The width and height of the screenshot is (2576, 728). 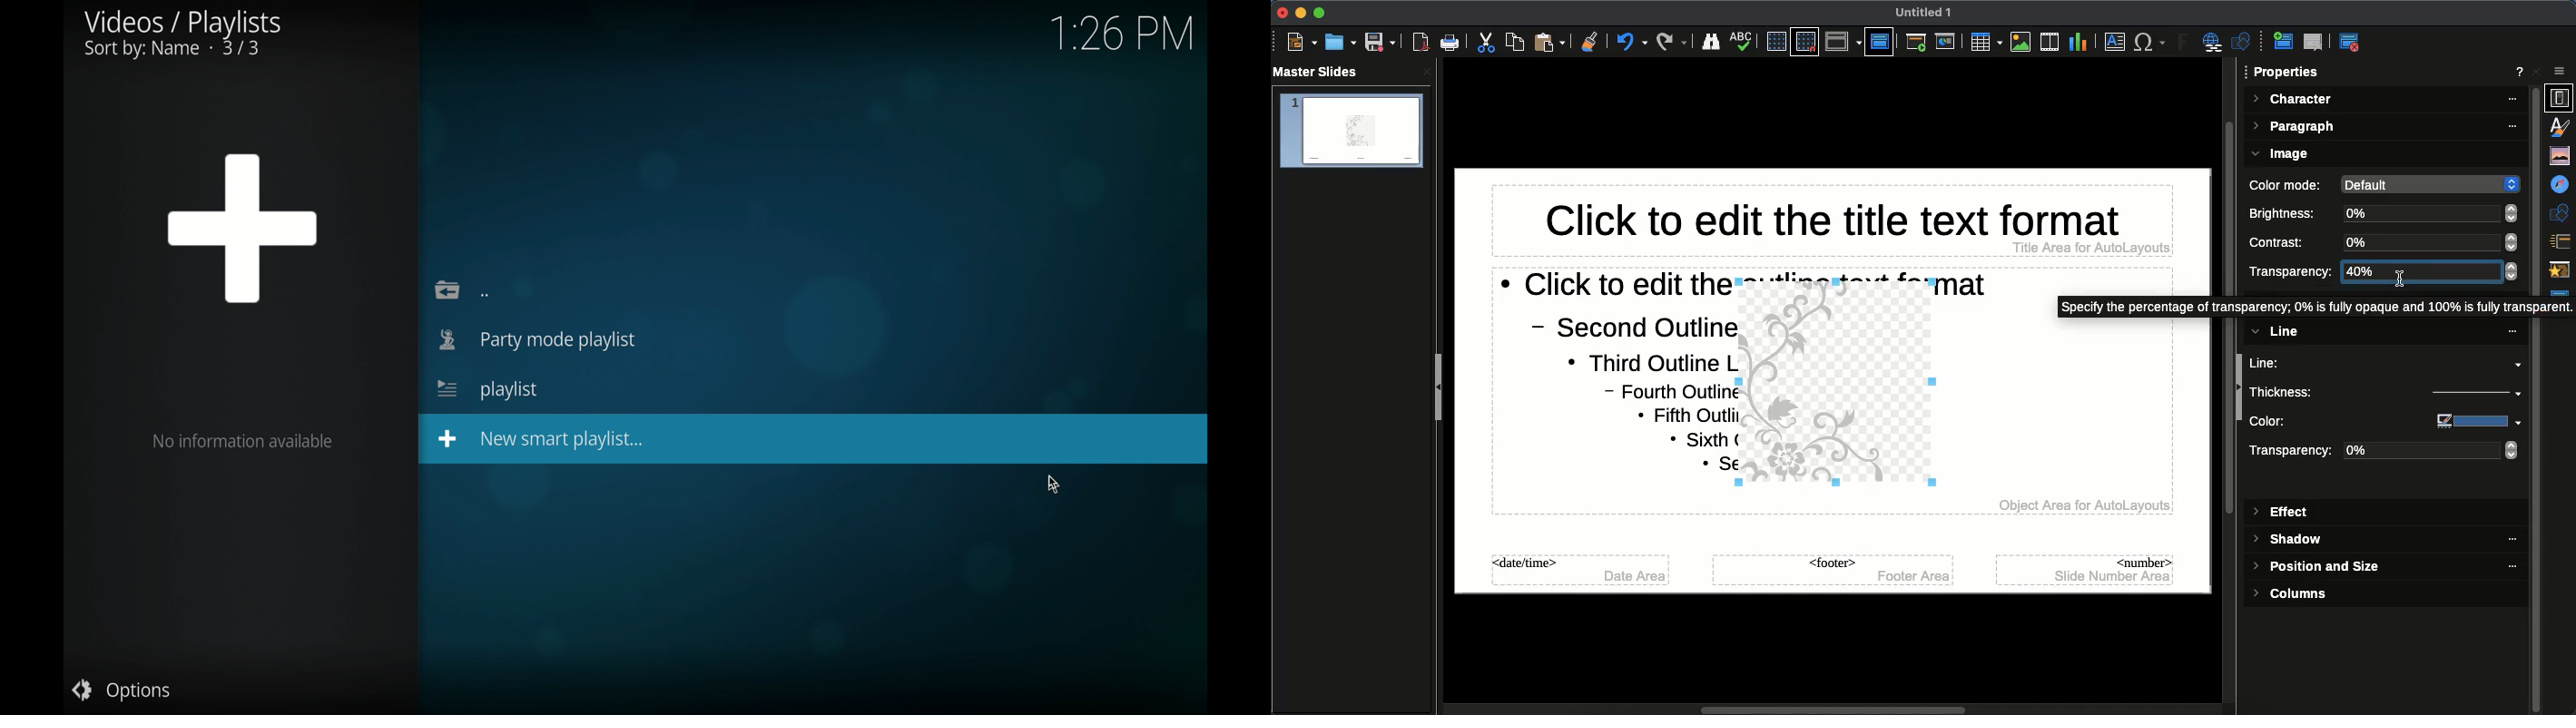 I want to click on Color, so click(x=2321, y=422).